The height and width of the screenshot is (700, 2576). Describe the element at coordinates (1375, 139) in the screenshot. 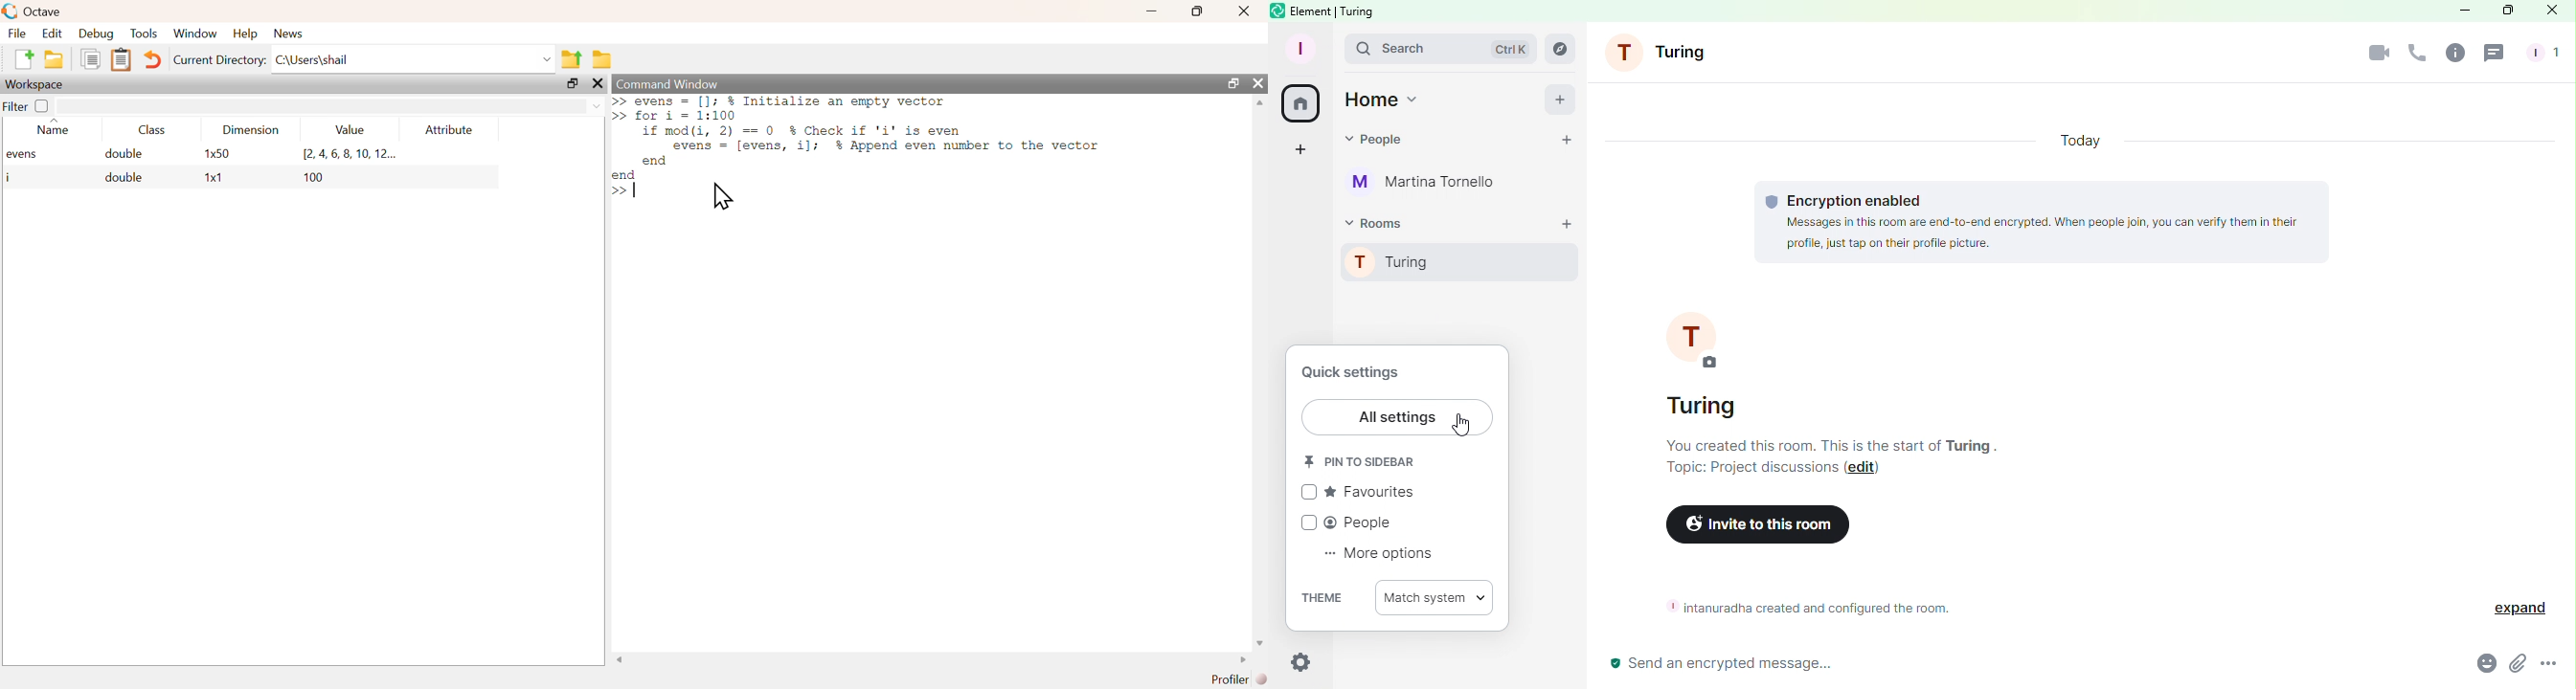

I see `People` at that location.